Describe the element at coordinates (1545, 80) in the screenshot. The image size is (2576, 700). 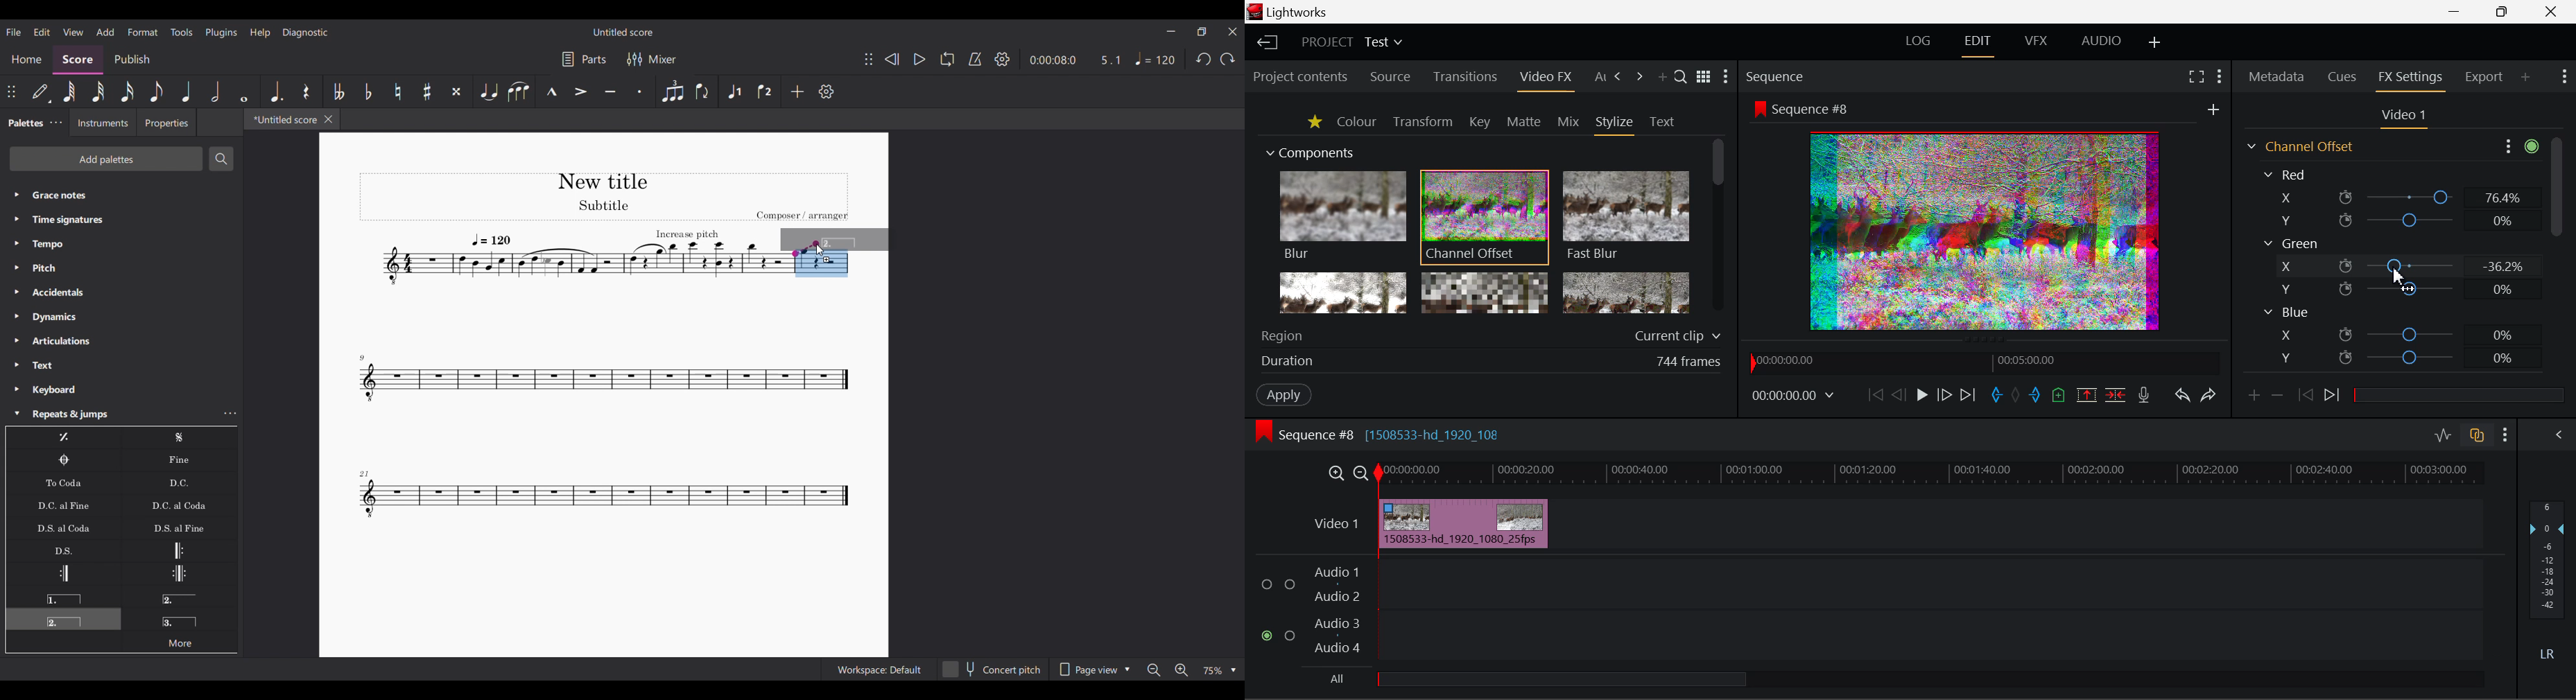
I see `Video FX` at that location.